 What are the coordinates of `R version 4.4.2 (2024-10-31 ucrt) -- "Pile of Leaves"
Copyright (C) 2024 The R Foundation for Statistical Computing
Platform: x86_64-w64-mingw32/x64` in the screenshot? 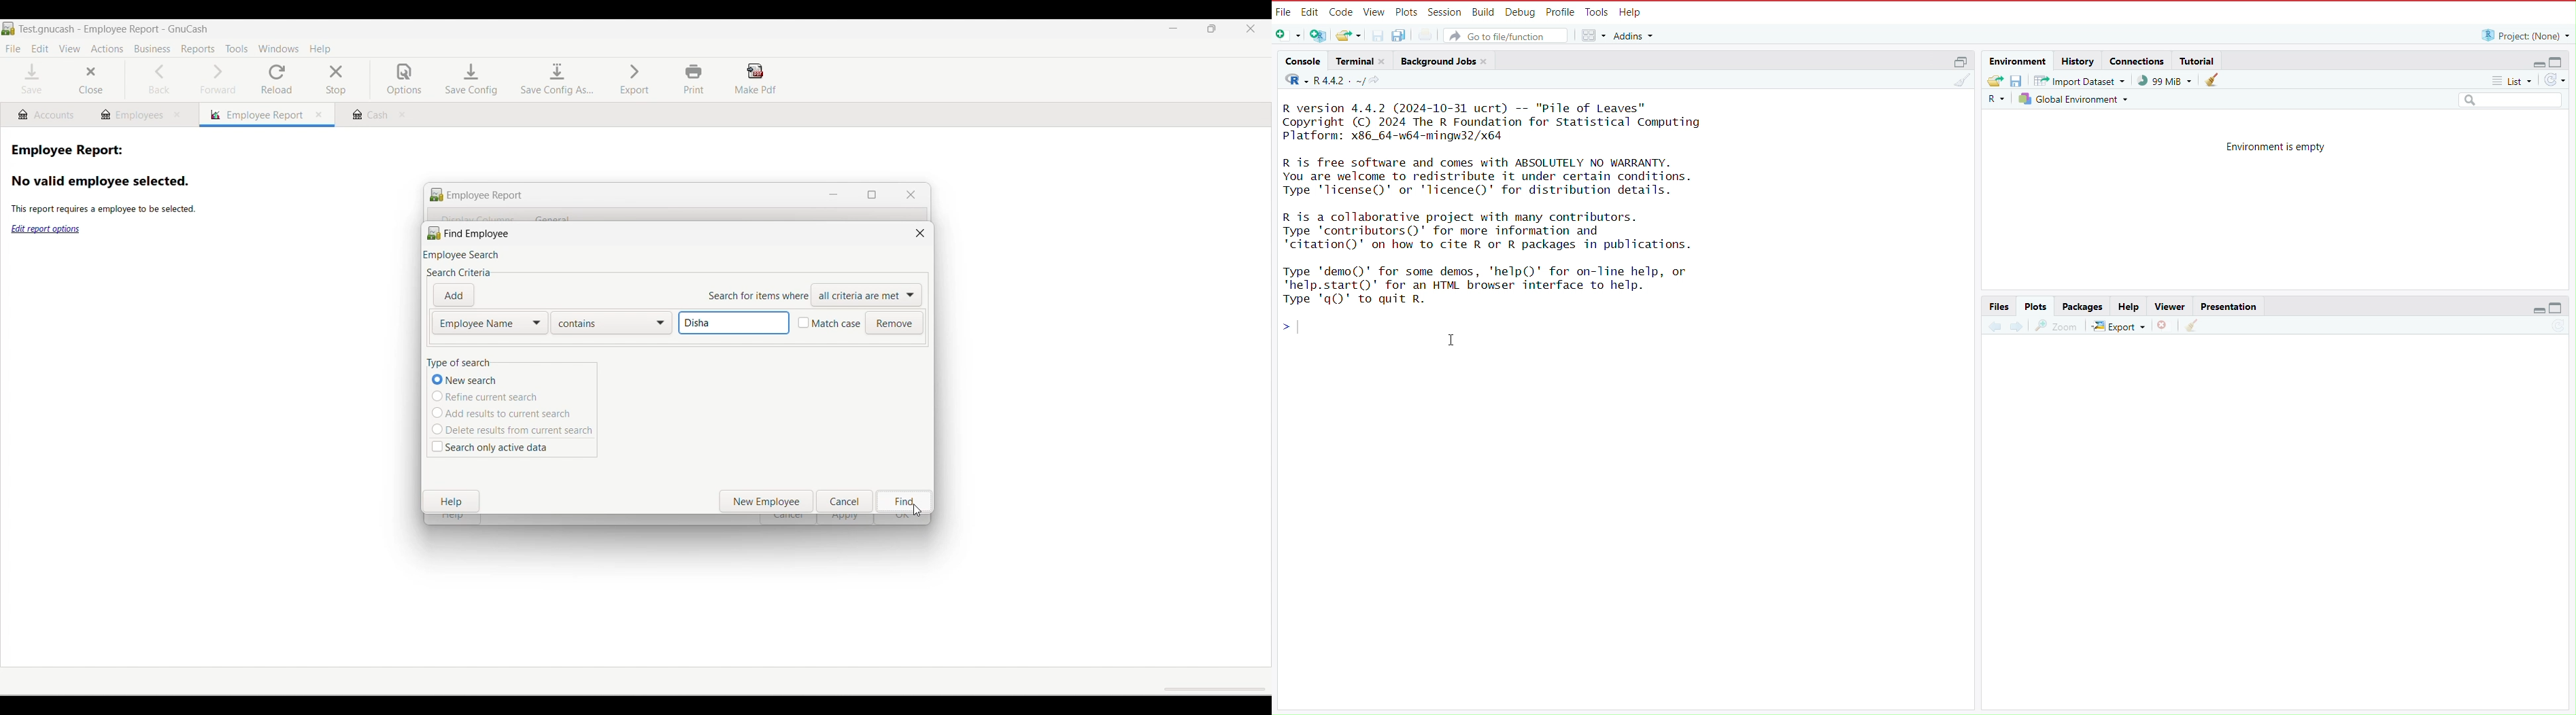 It's located at (1495, 121).